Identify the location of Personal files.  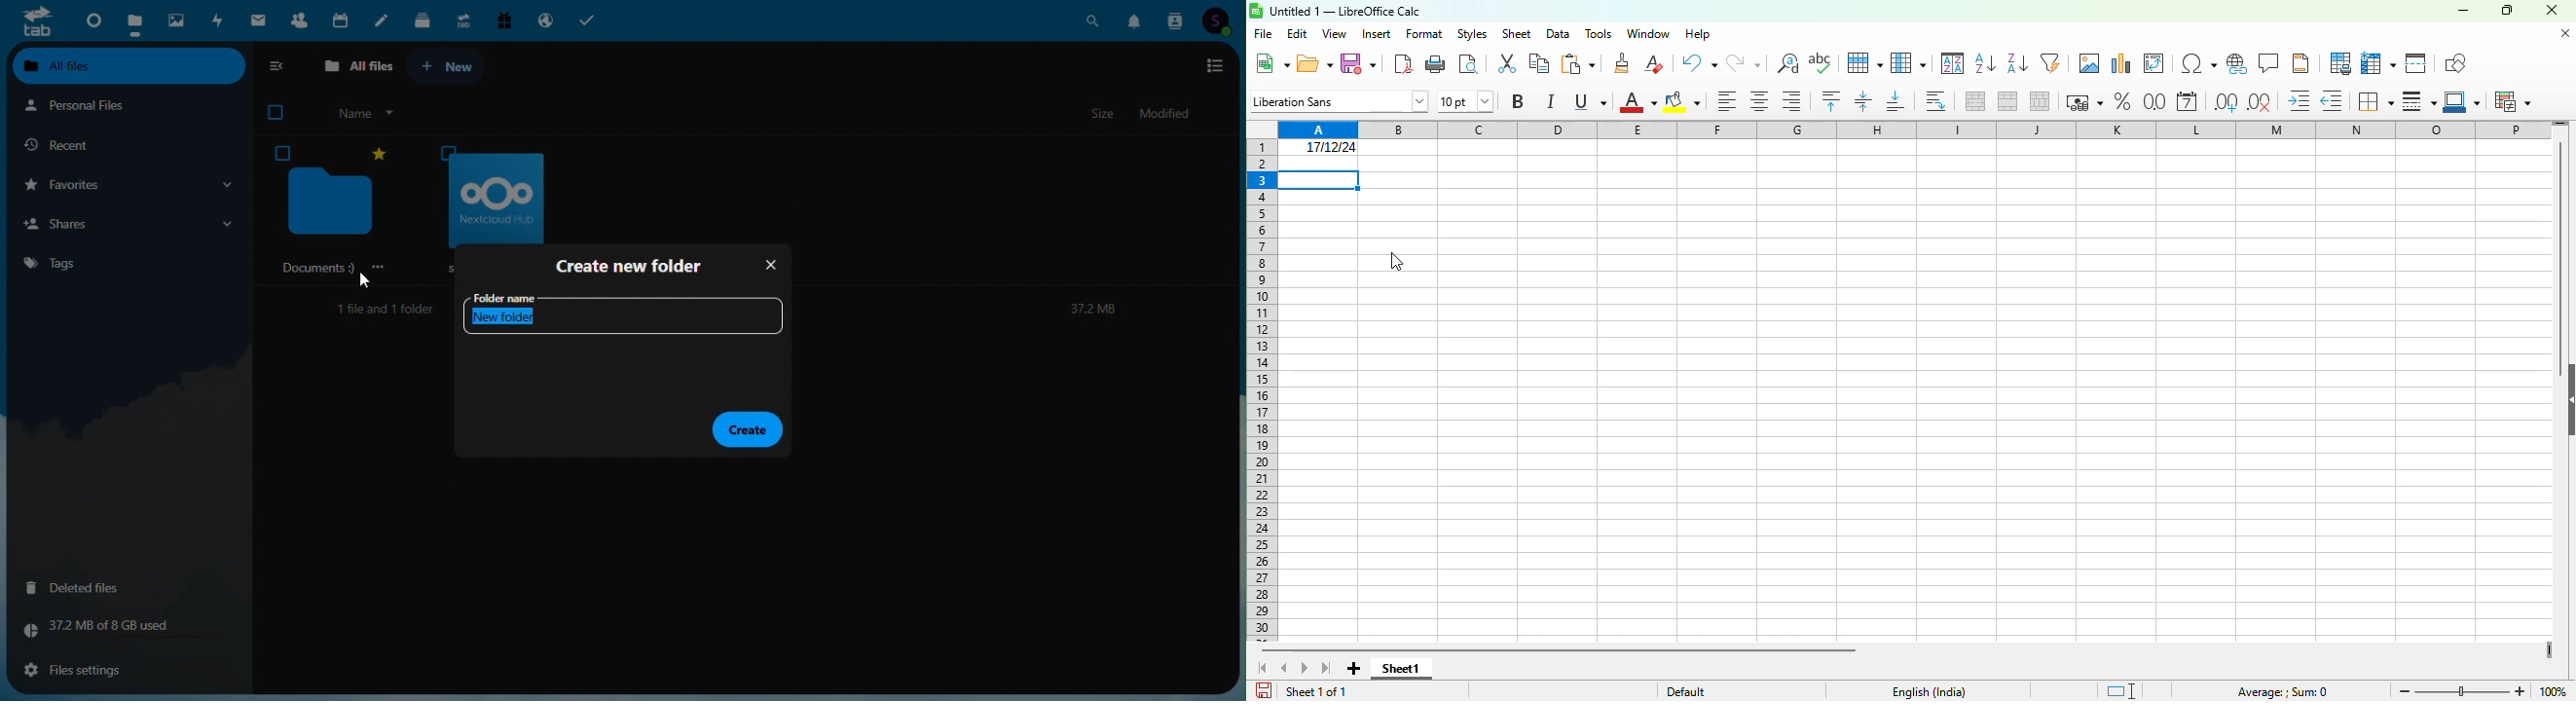
(126, 105).